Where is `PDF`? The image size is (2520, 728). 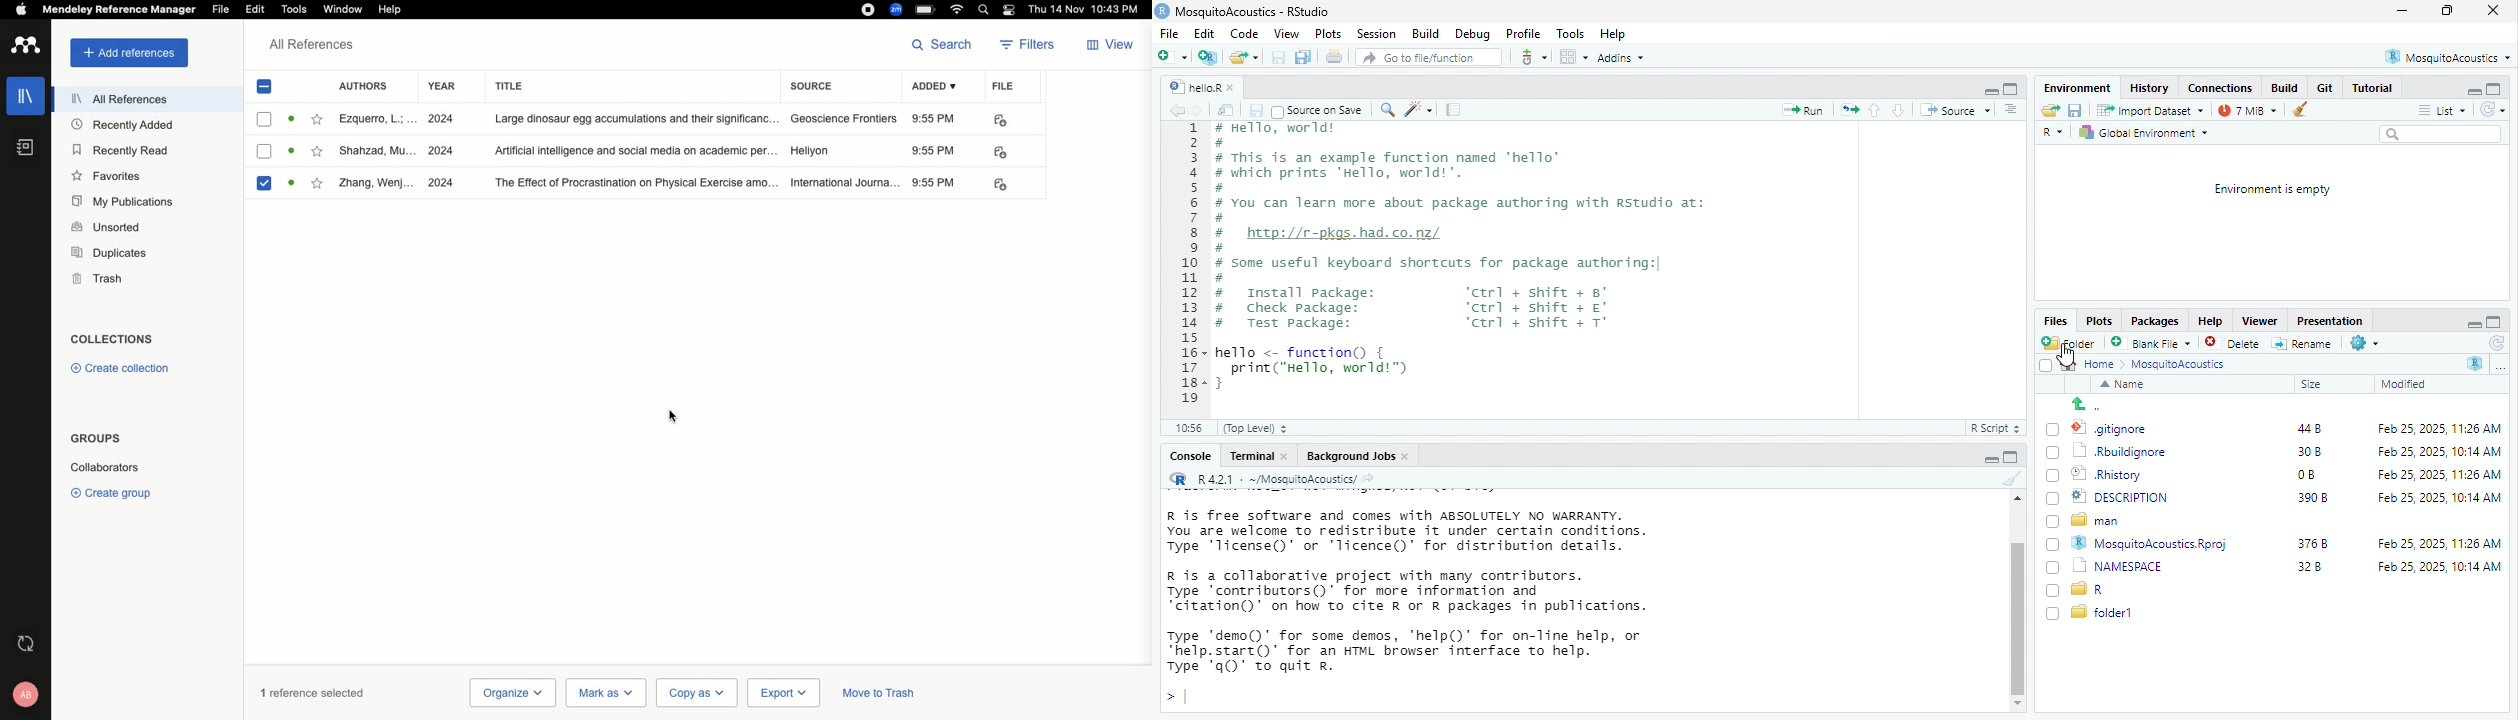 PDF is located at coordinates (1004, 185).